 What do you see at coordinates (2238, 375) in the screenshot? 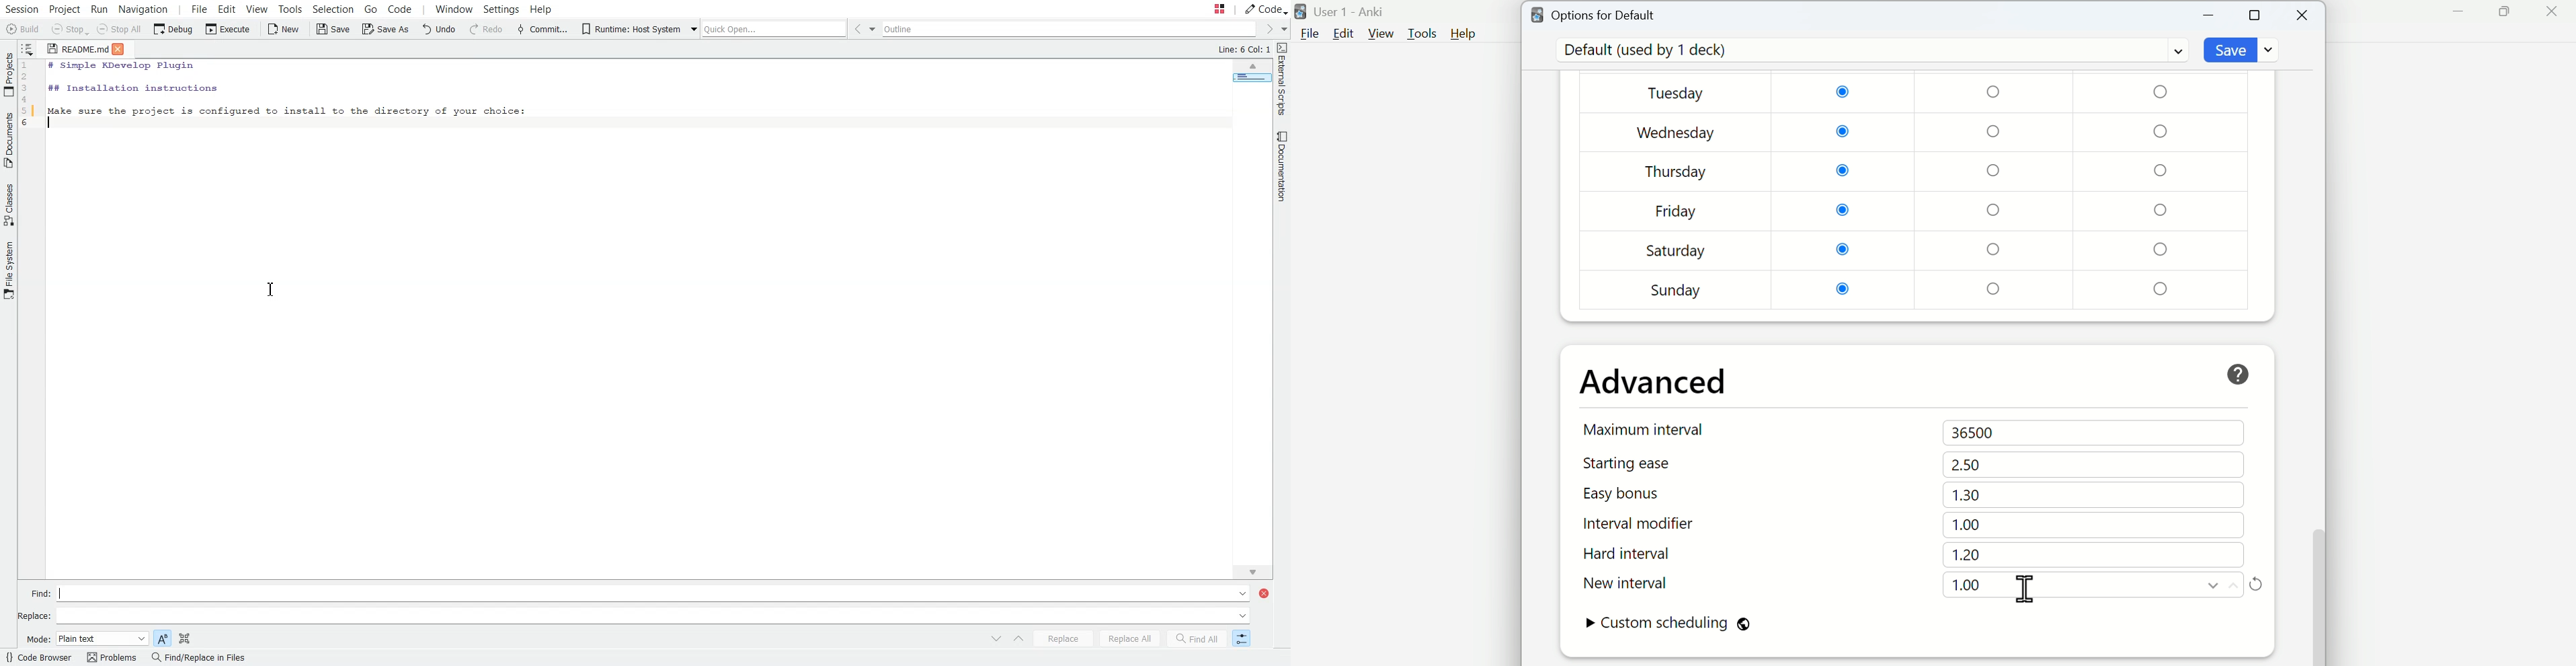
I see `help` at bounding box center [2238, 375].